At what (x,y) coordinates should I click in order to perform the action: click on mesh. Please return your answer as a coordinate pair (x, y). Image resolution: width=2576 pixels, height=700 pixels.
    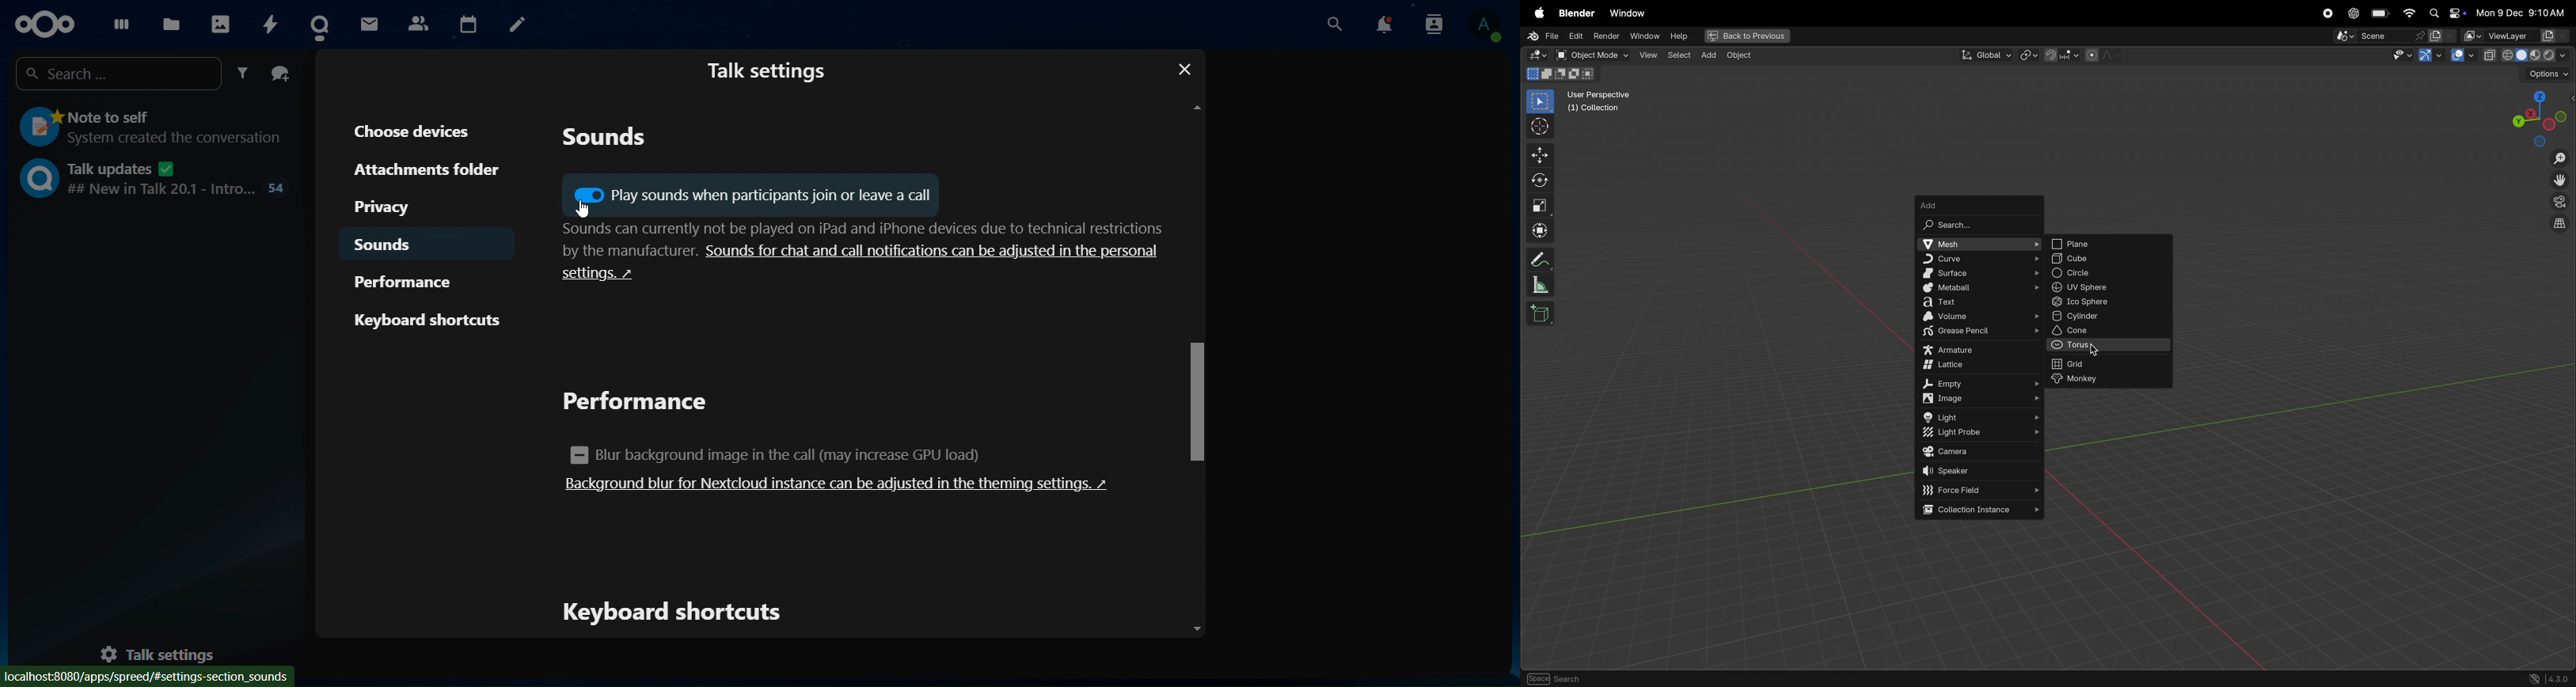
    Looking at the image, I should click on (1977, 244).